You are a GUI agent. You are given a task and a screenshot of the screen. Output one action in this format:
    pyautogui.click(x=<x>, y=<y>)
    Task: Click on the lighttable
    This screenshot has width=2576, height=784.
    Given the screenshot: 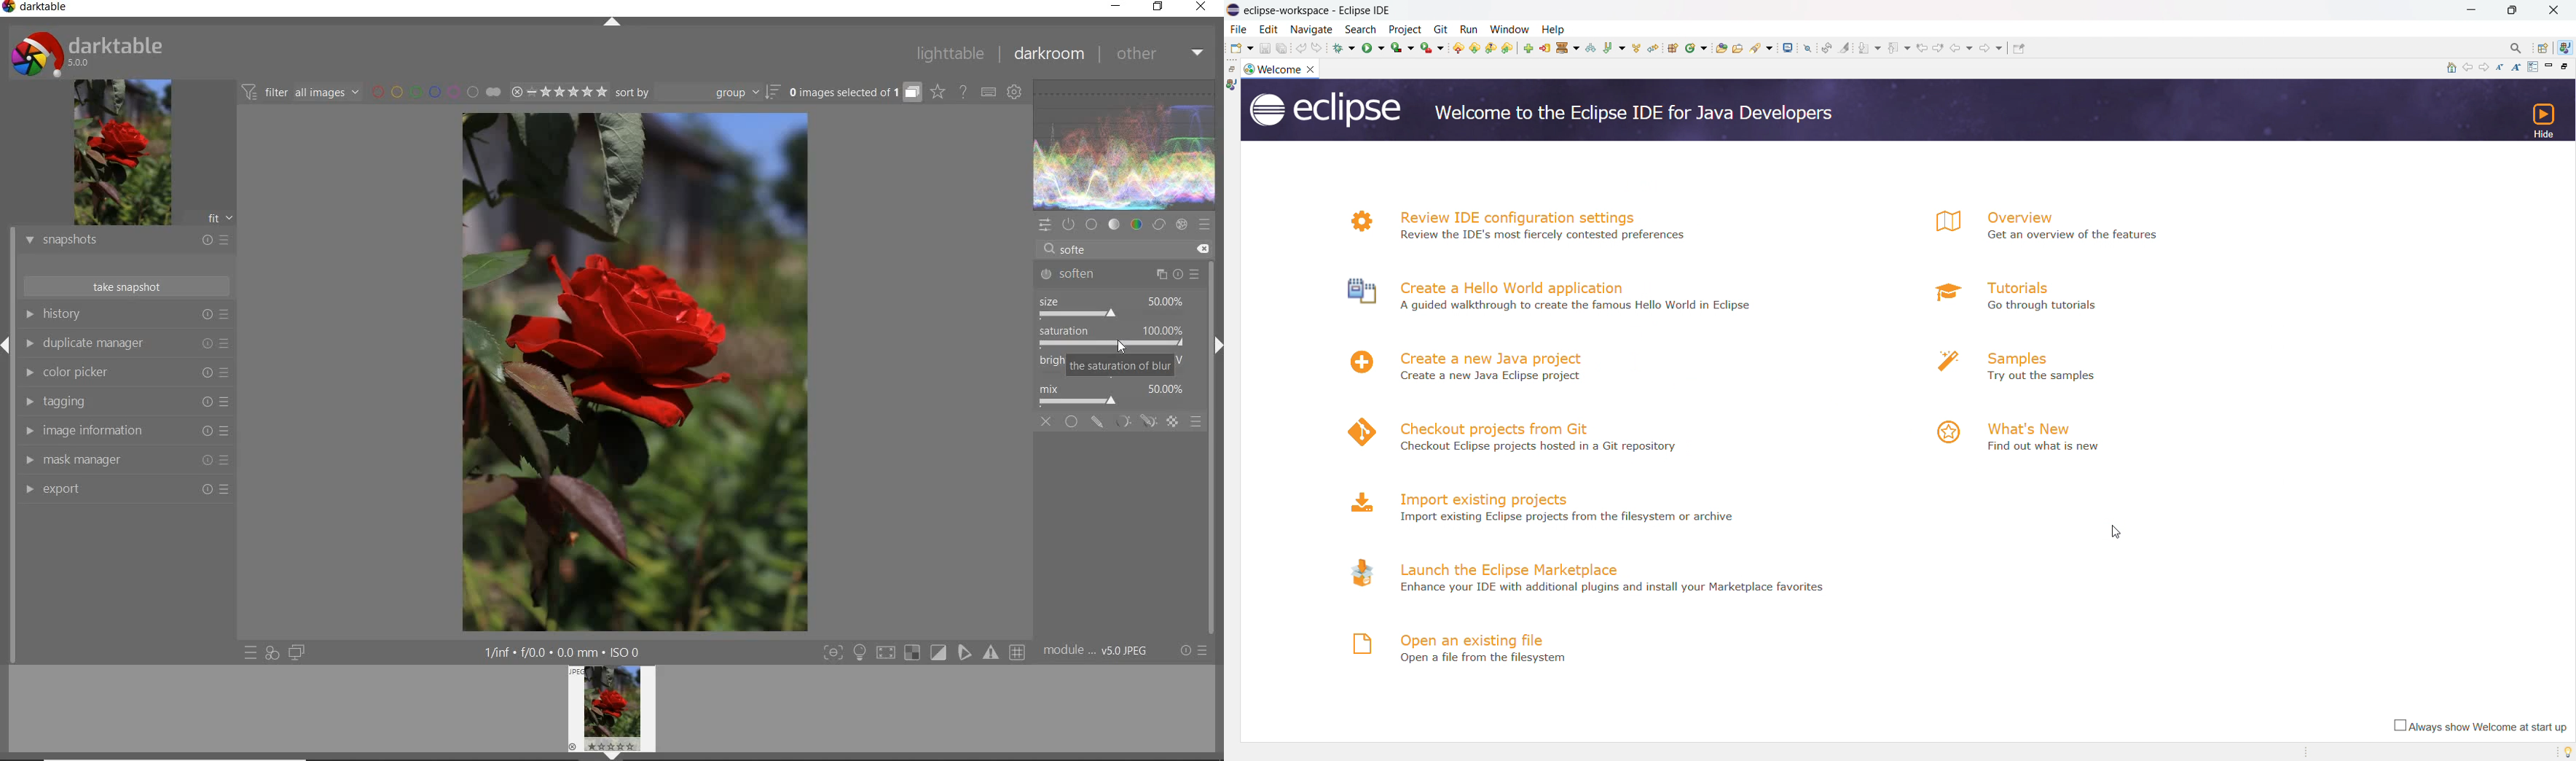 What is the action you would take?
    pyautogui.click(x=952, y=55)
    